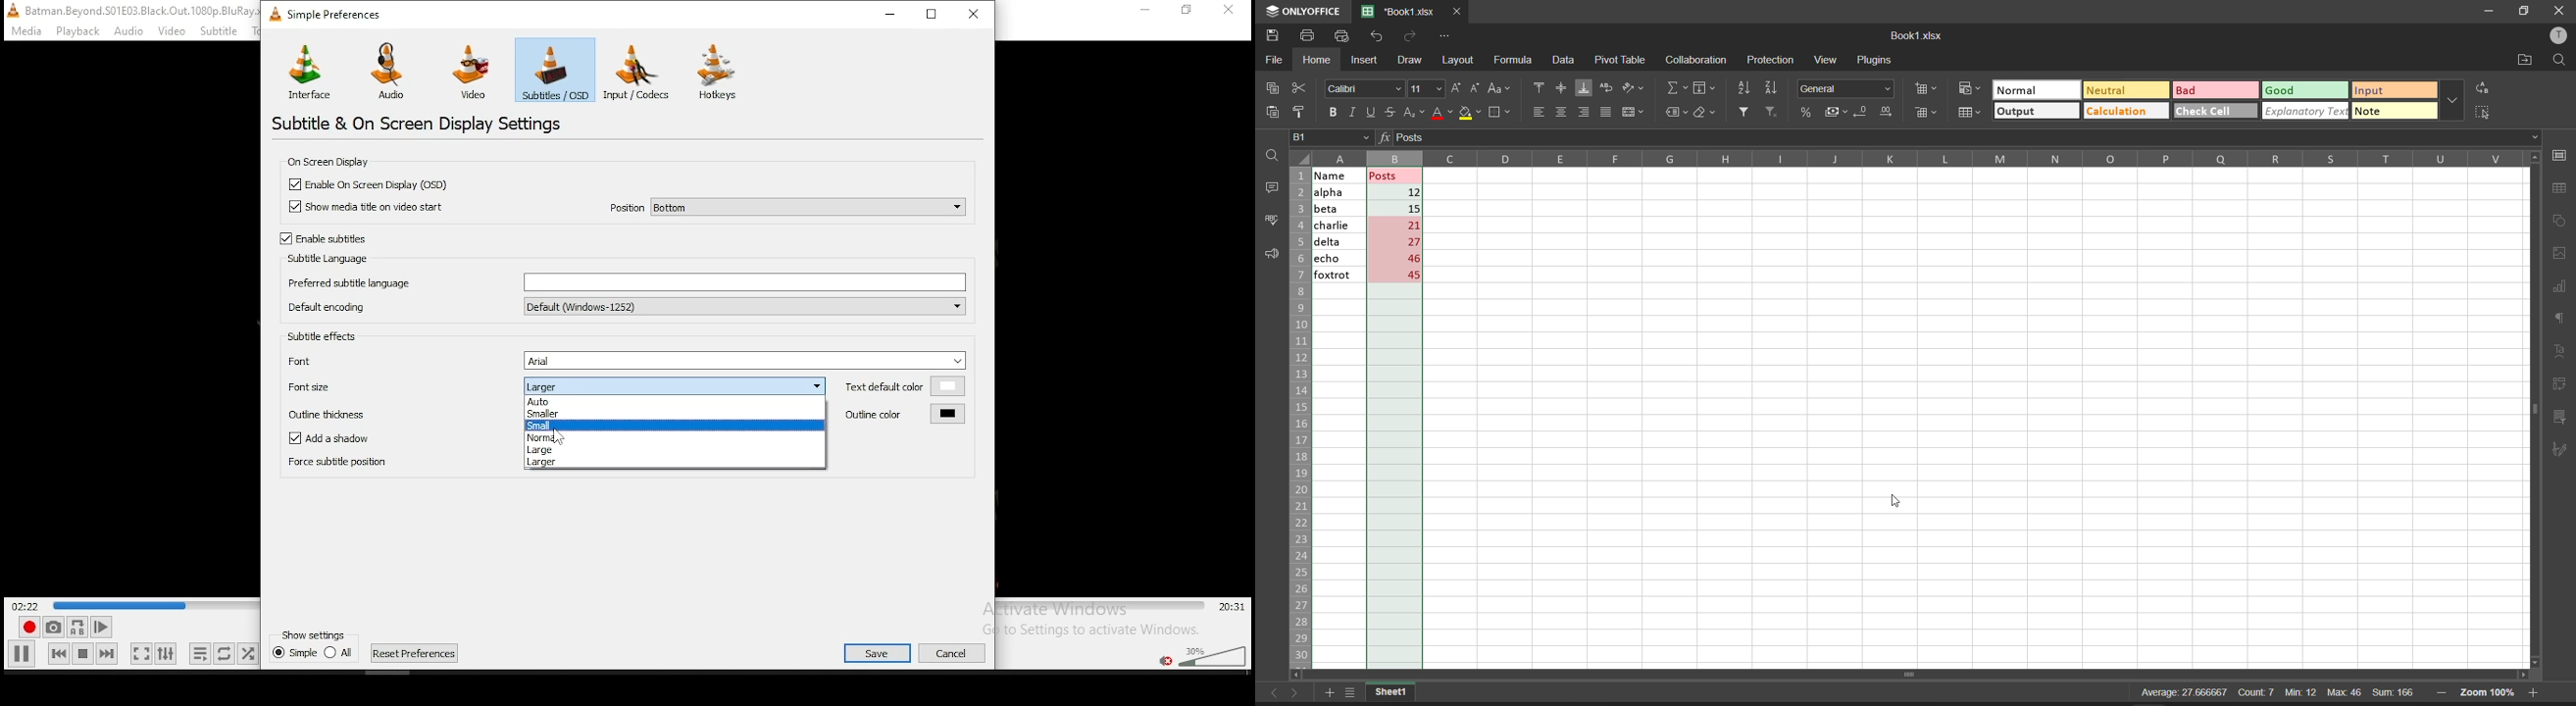 The width and height of the screenshot is (2576, 728). I want to click on elapsed time, so click(27, 605).